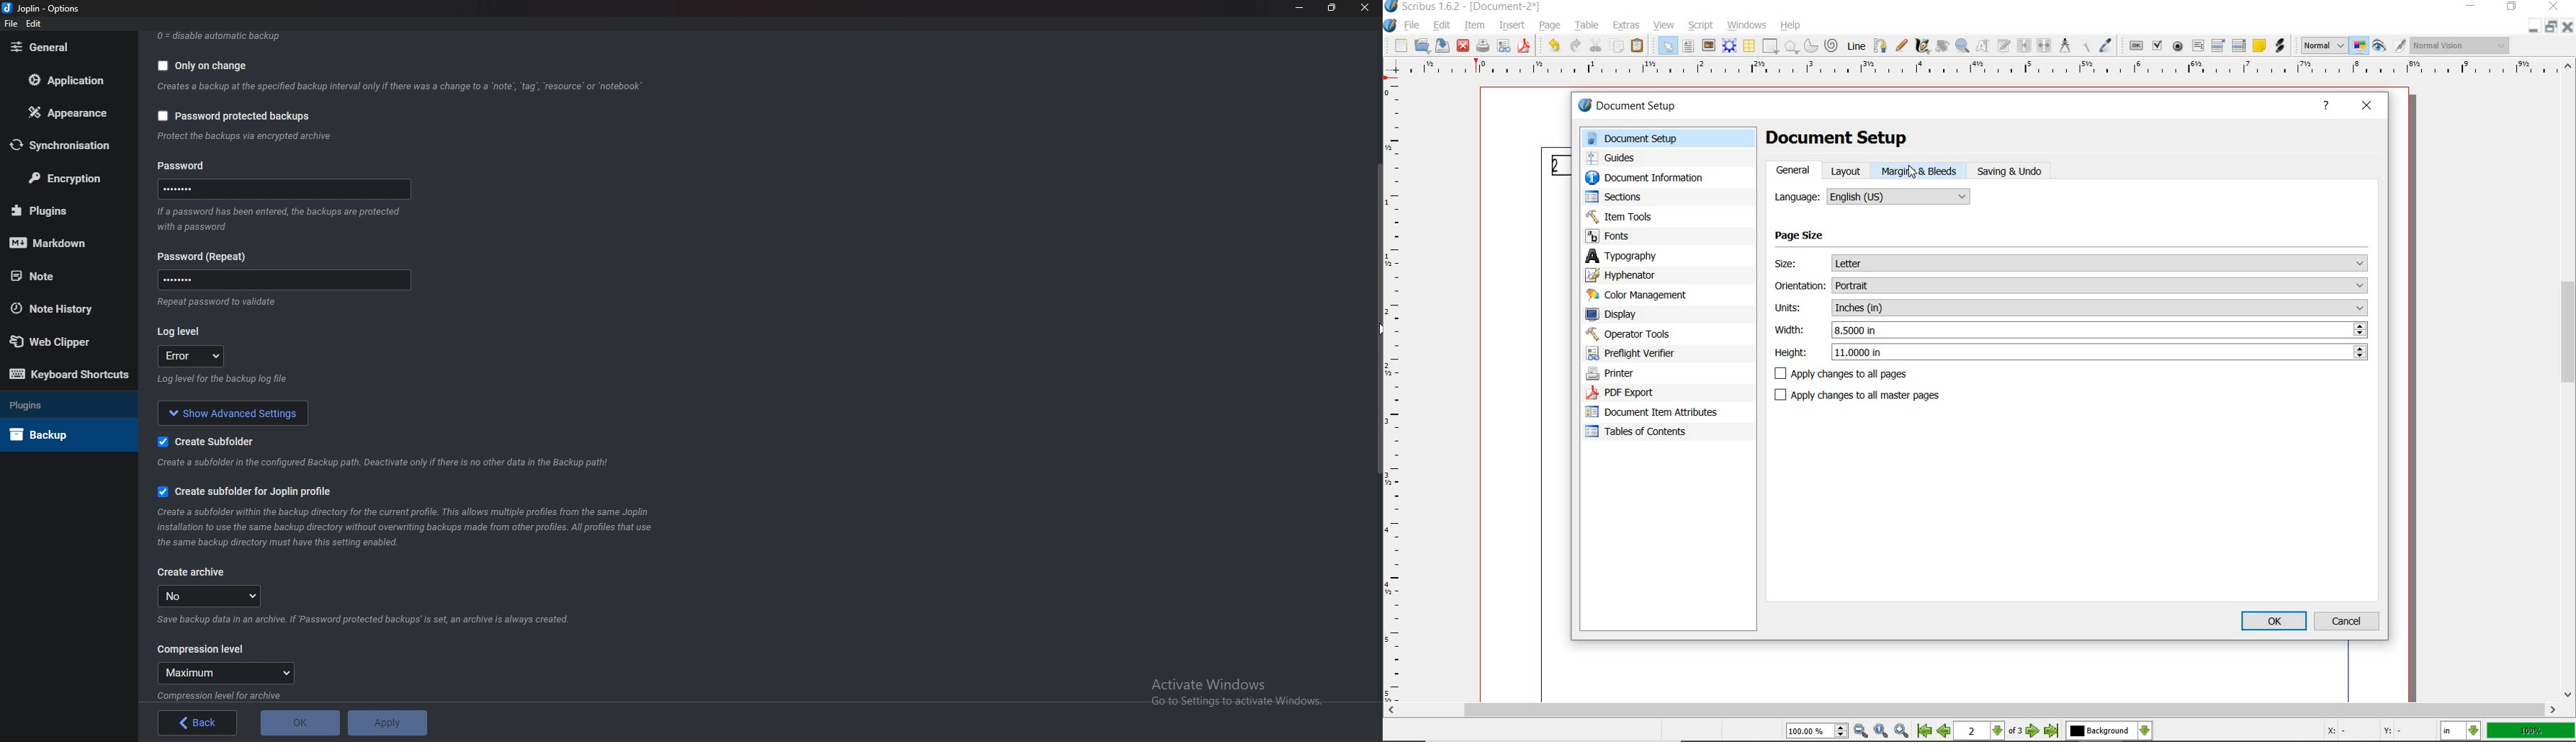 Image resolution: width=2576 pixels, height=756 pixels. I want to click on Note history, so click(61, 310).